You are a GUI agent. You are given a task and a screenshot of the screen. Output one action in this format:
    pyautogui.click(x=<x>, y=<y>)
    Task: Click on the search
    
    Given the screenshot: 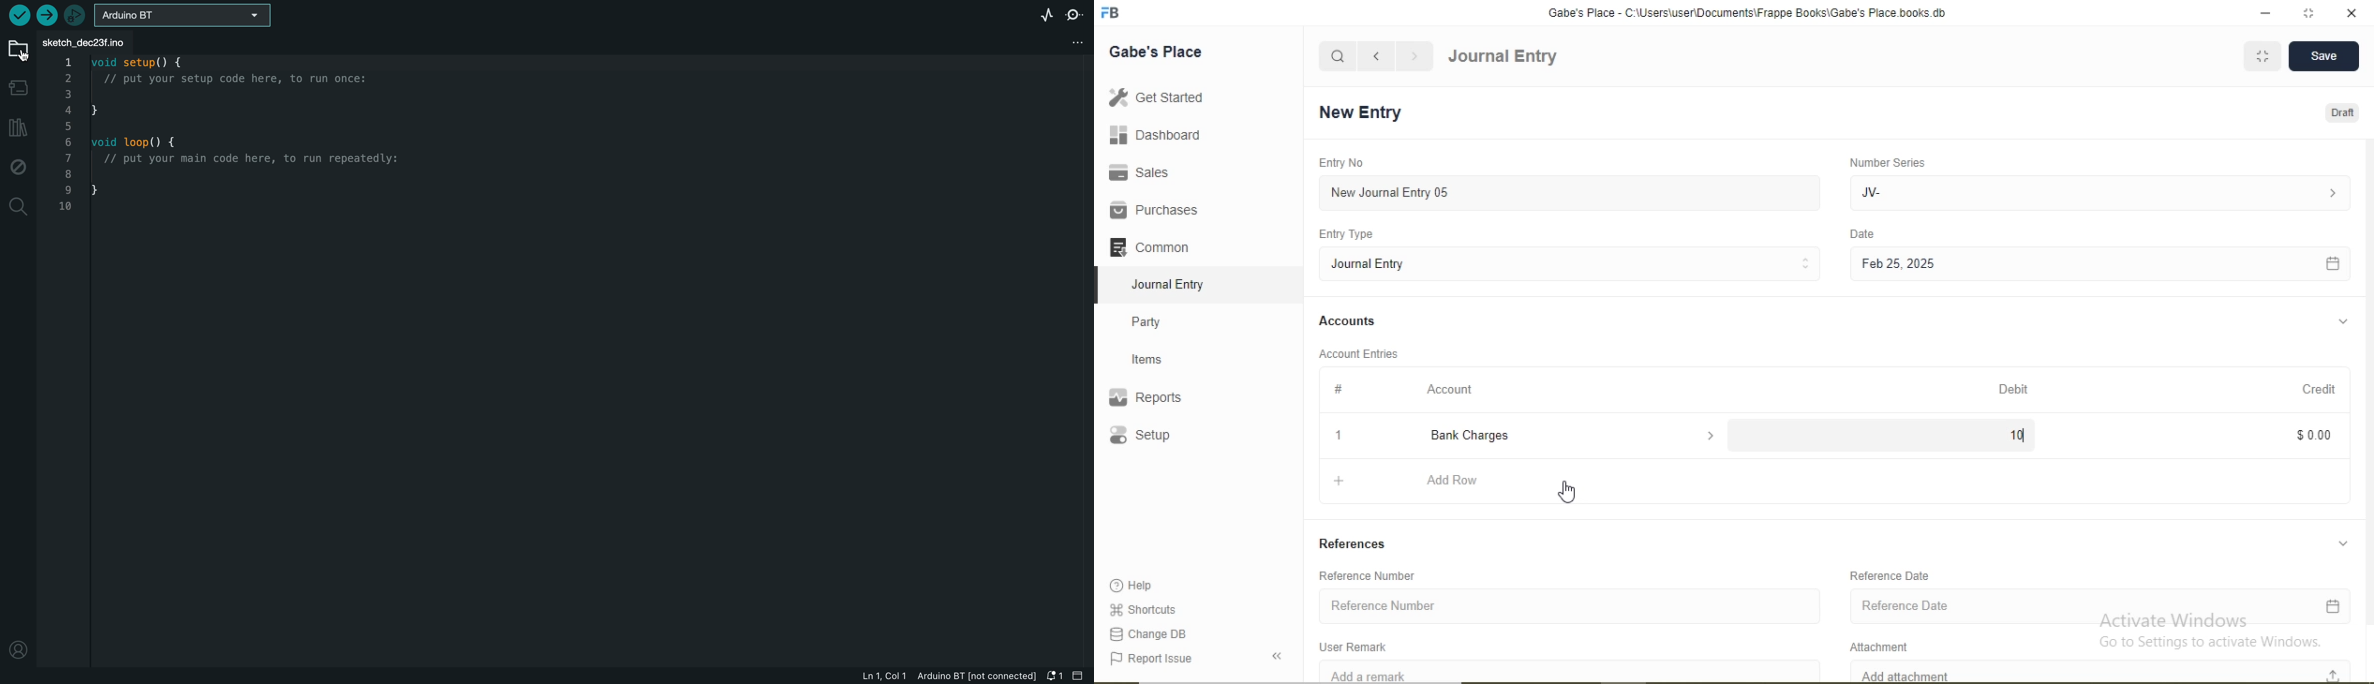 What is the action you would take?
    pyautogui.click(x=1338, y=56)
    